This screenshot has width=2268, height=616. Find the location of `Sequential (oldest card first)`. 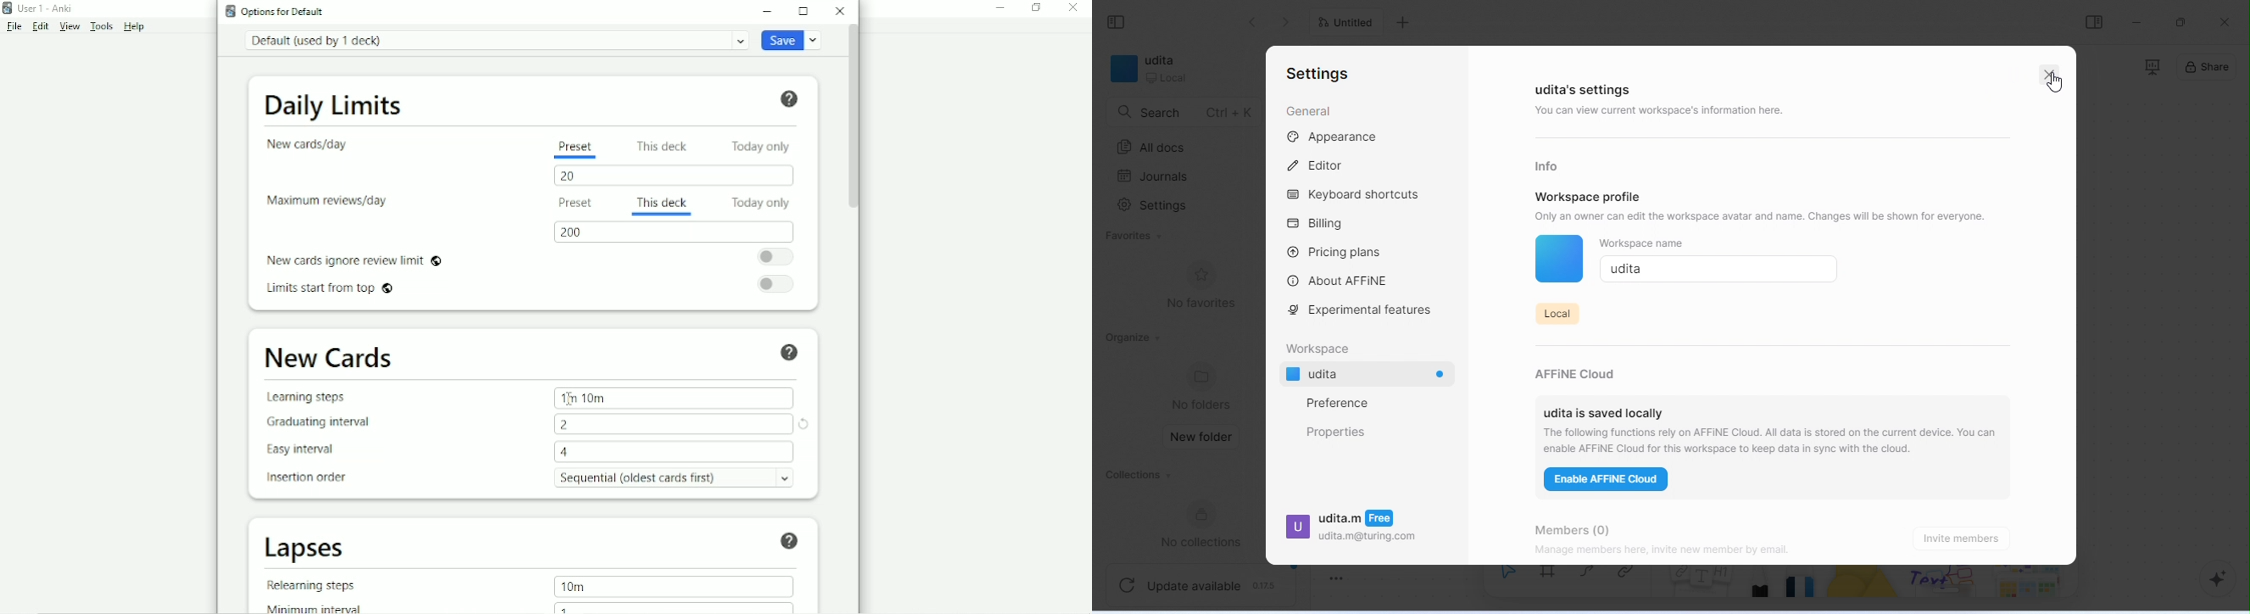

Sequential (oldest card first) is located at coordinates (674, 477).